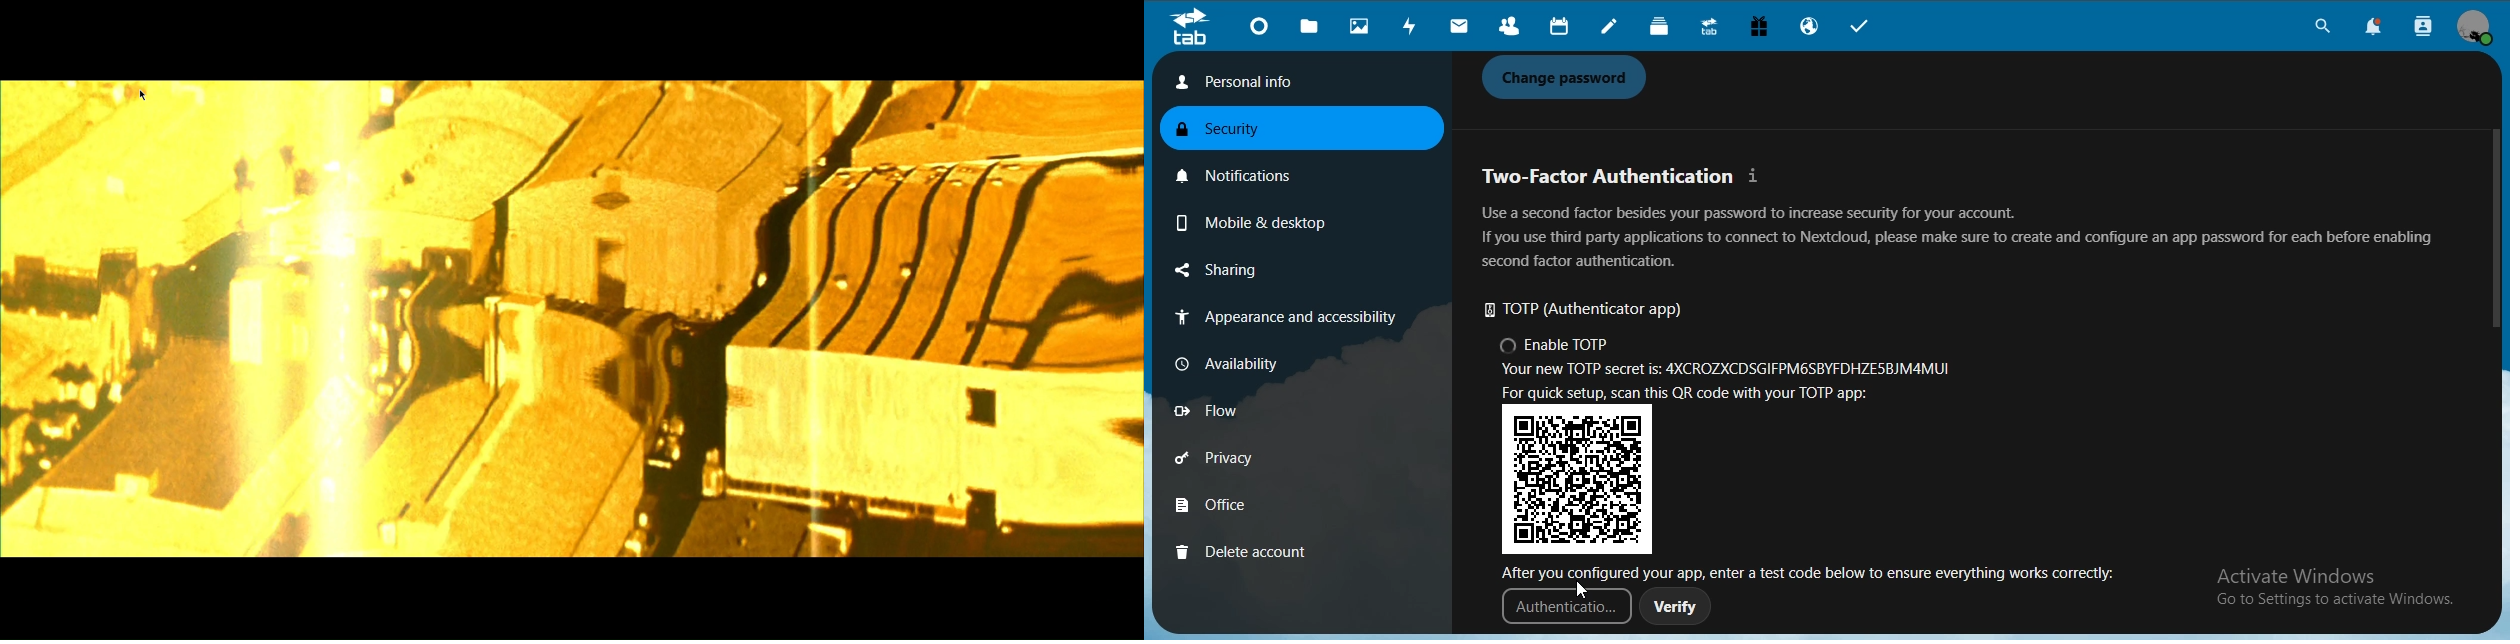  What do you see at coordinates (1460, 27) in the screenshot?
I see `mail` at bounding box center [1460, 27].